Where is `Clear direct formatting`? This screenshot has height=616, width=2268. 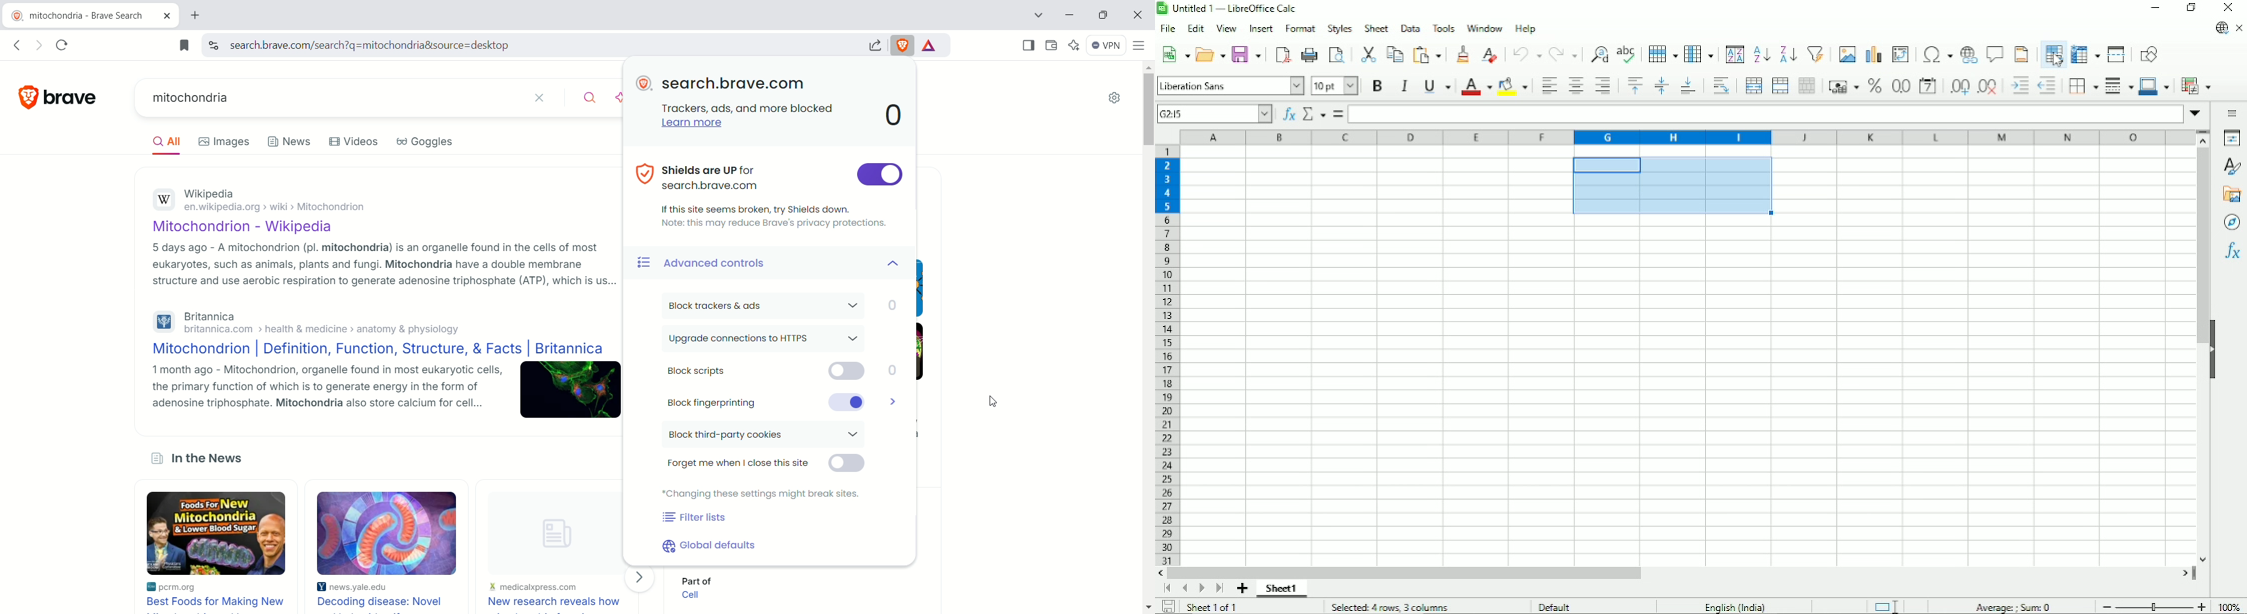 Clear direct formatting is located at coordinates (1490, 56).